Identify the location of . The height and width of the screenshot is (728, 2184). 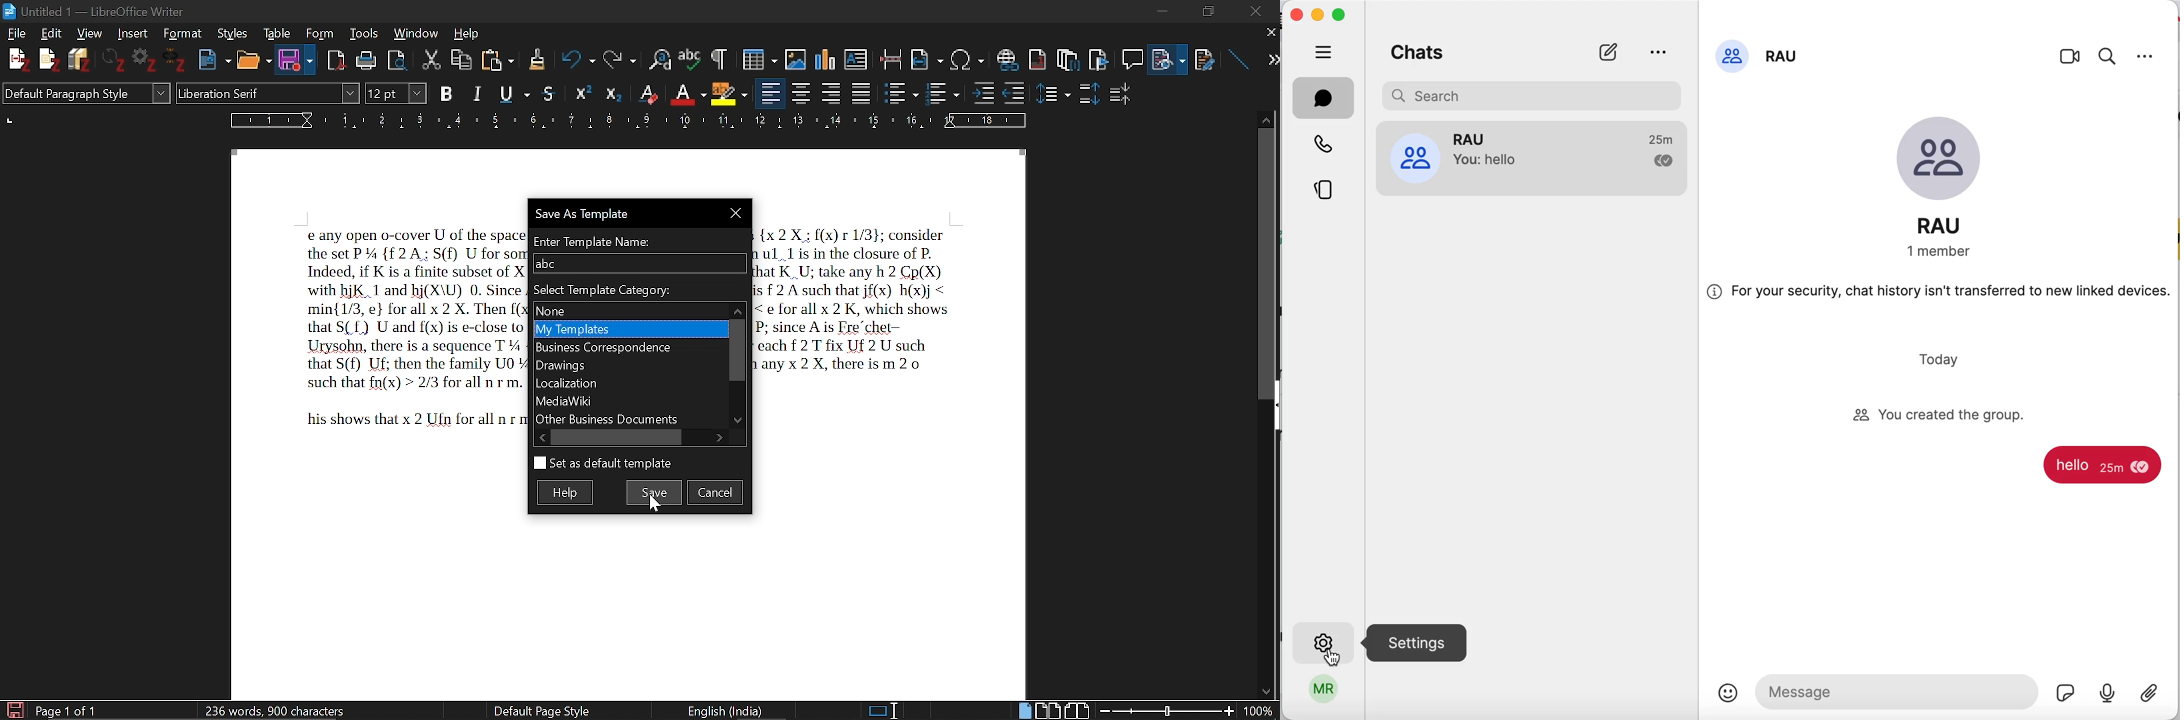
(49, 61).